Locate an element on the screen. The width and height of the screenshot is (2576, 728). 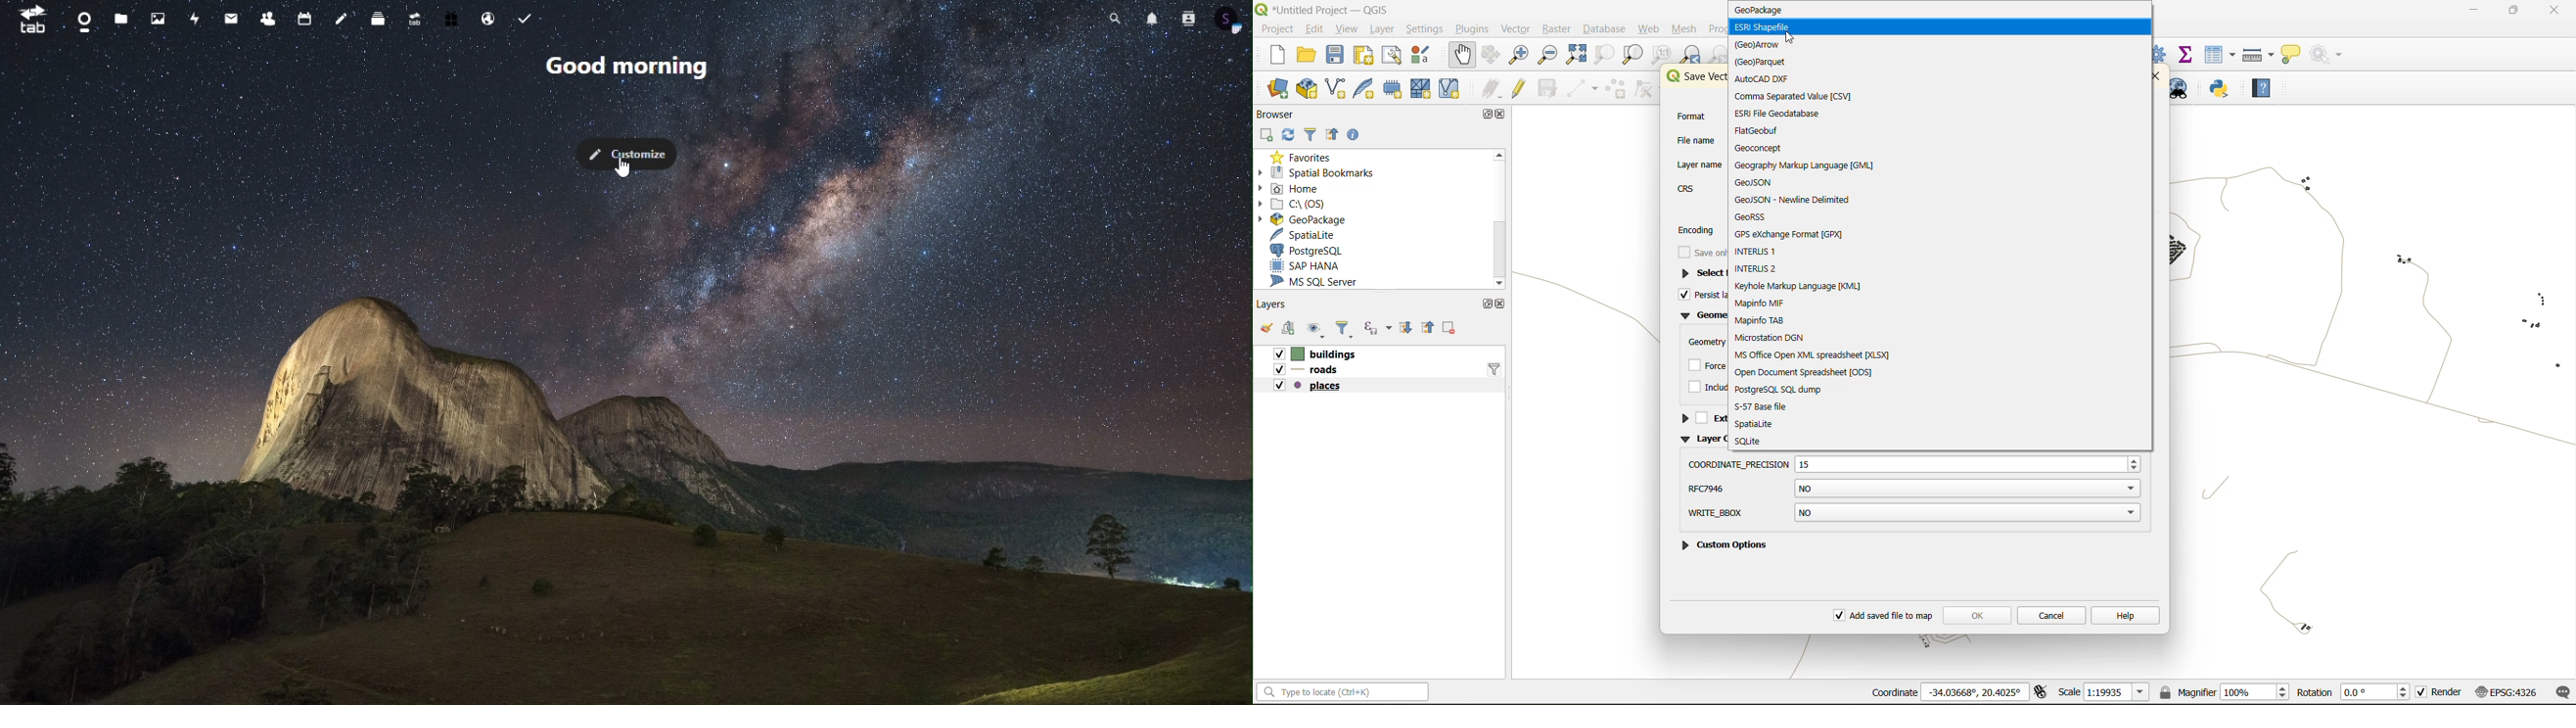
mapinfo mif is located at coordinates (1760, 305).